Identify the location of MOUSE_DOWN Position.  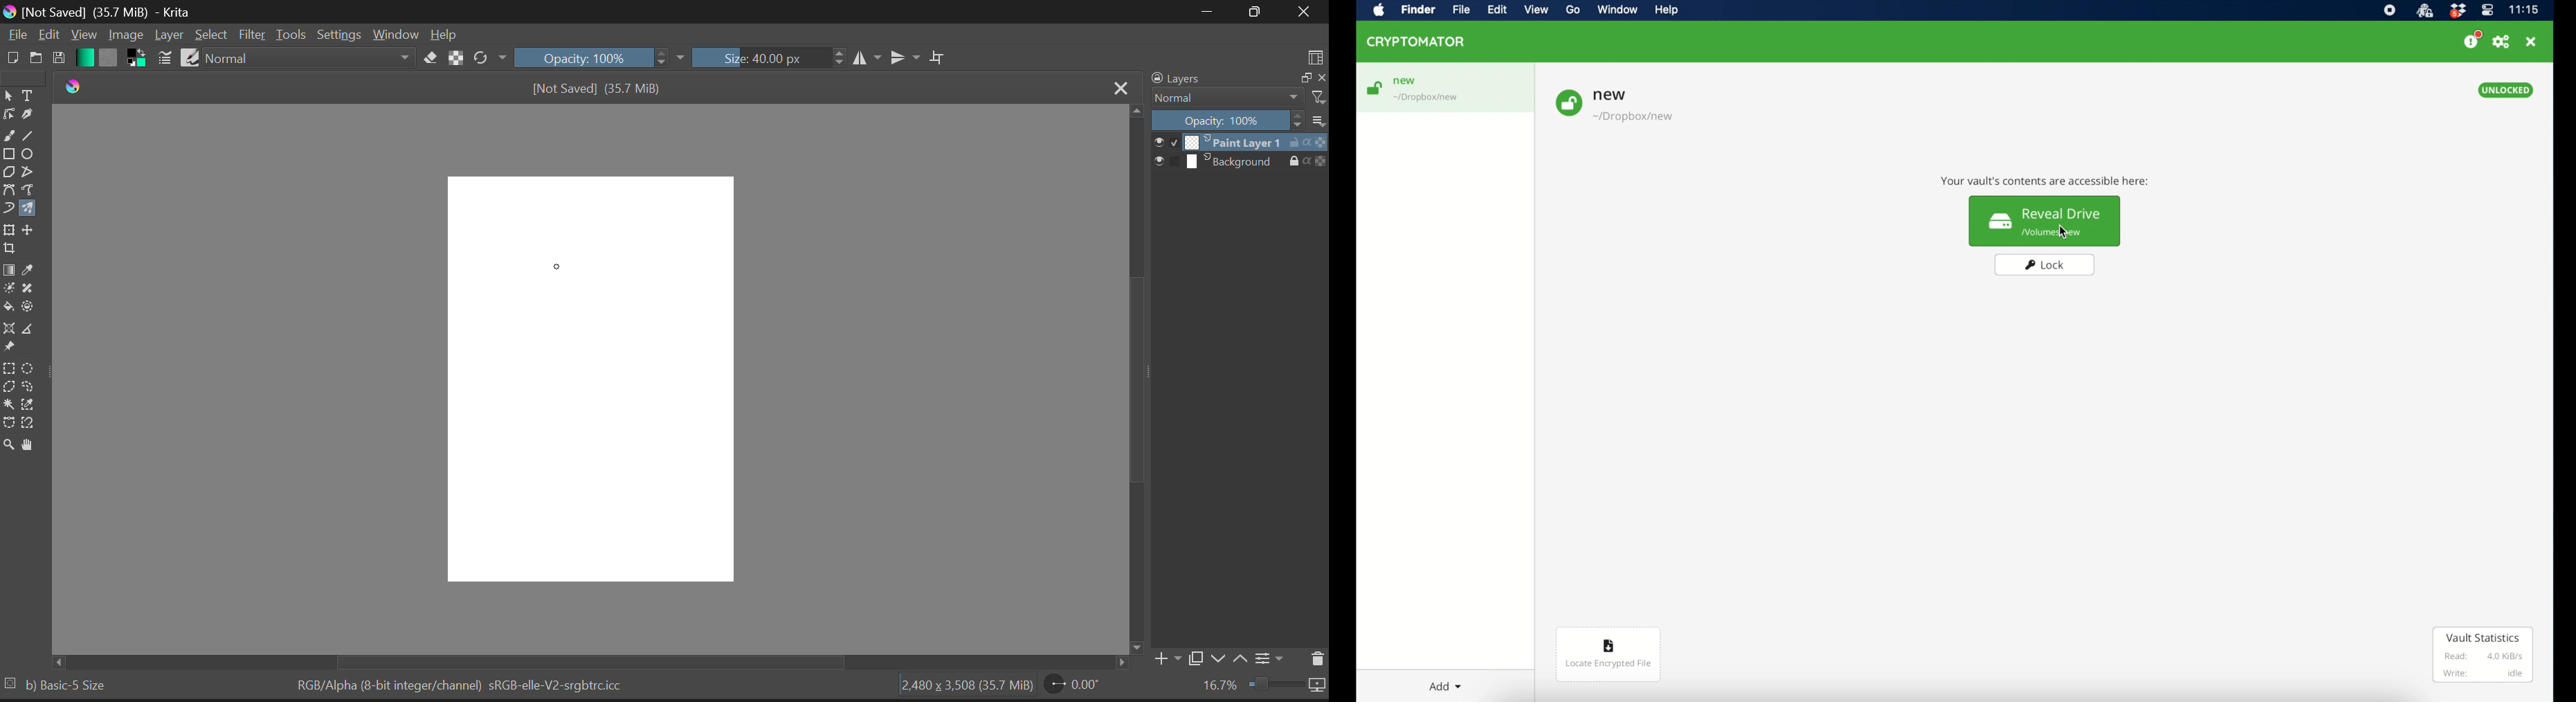
(561, 269).